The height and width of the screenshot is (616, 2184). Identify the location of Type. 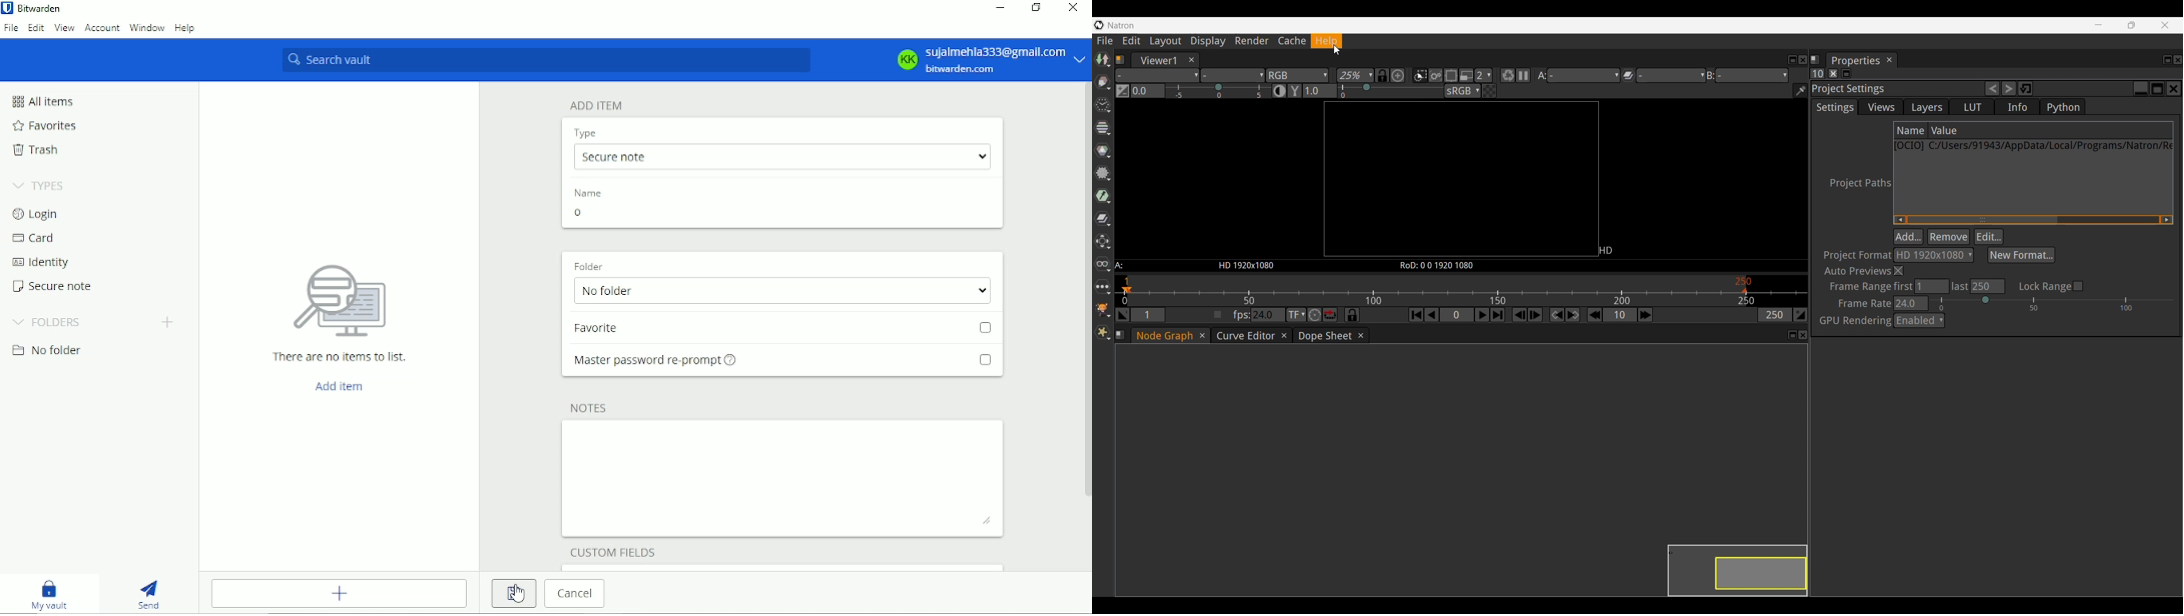
(586, 133).